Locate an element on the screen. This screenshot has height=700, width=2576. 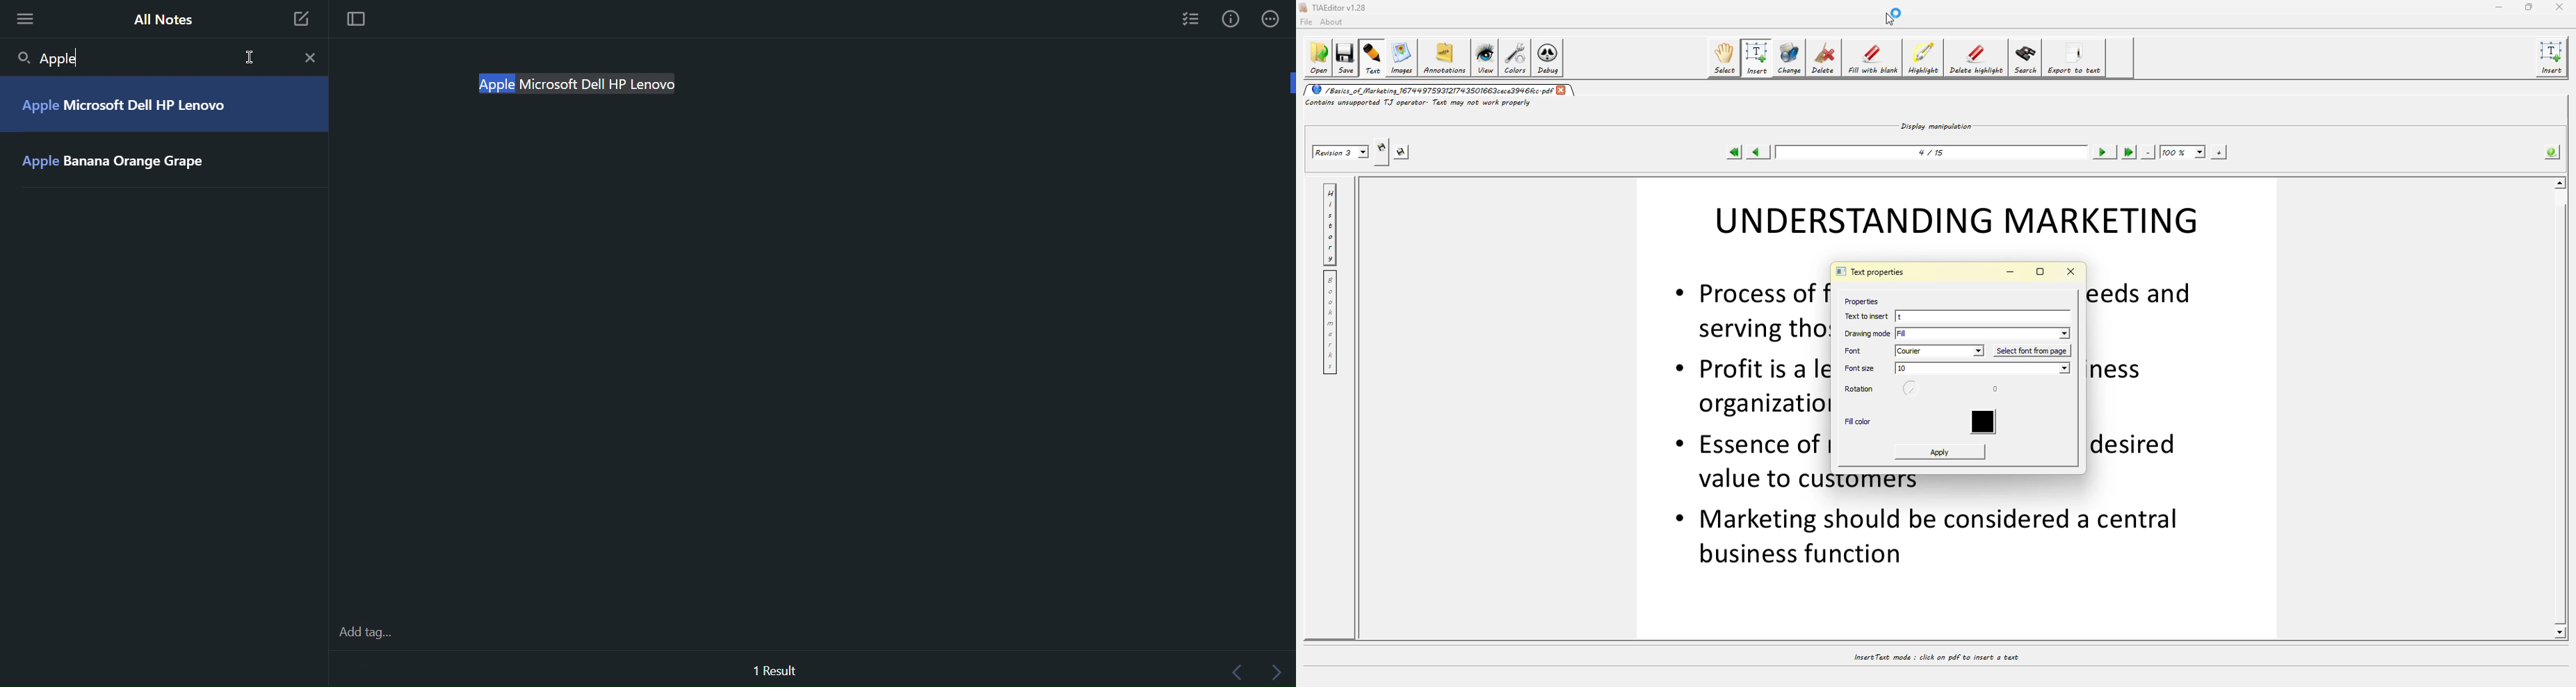
Close is located at coordinates (309, 60).